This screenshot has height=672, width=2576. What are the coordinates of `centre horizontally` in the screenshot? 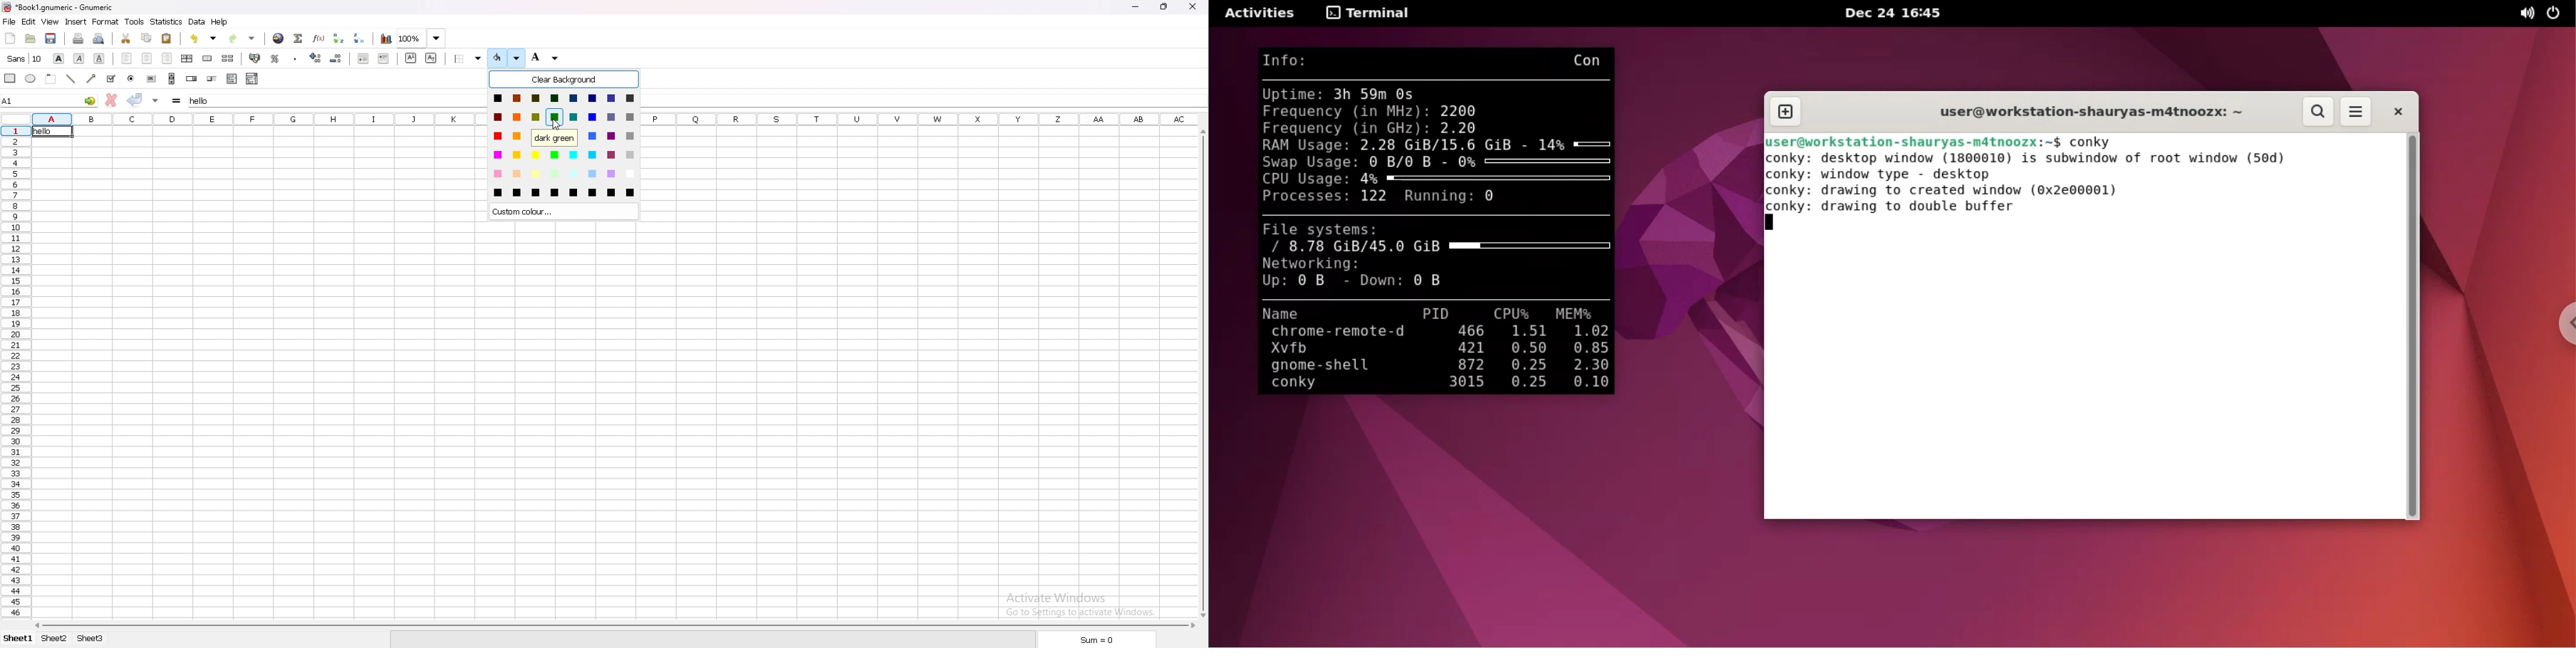 It's located at (188, 58).